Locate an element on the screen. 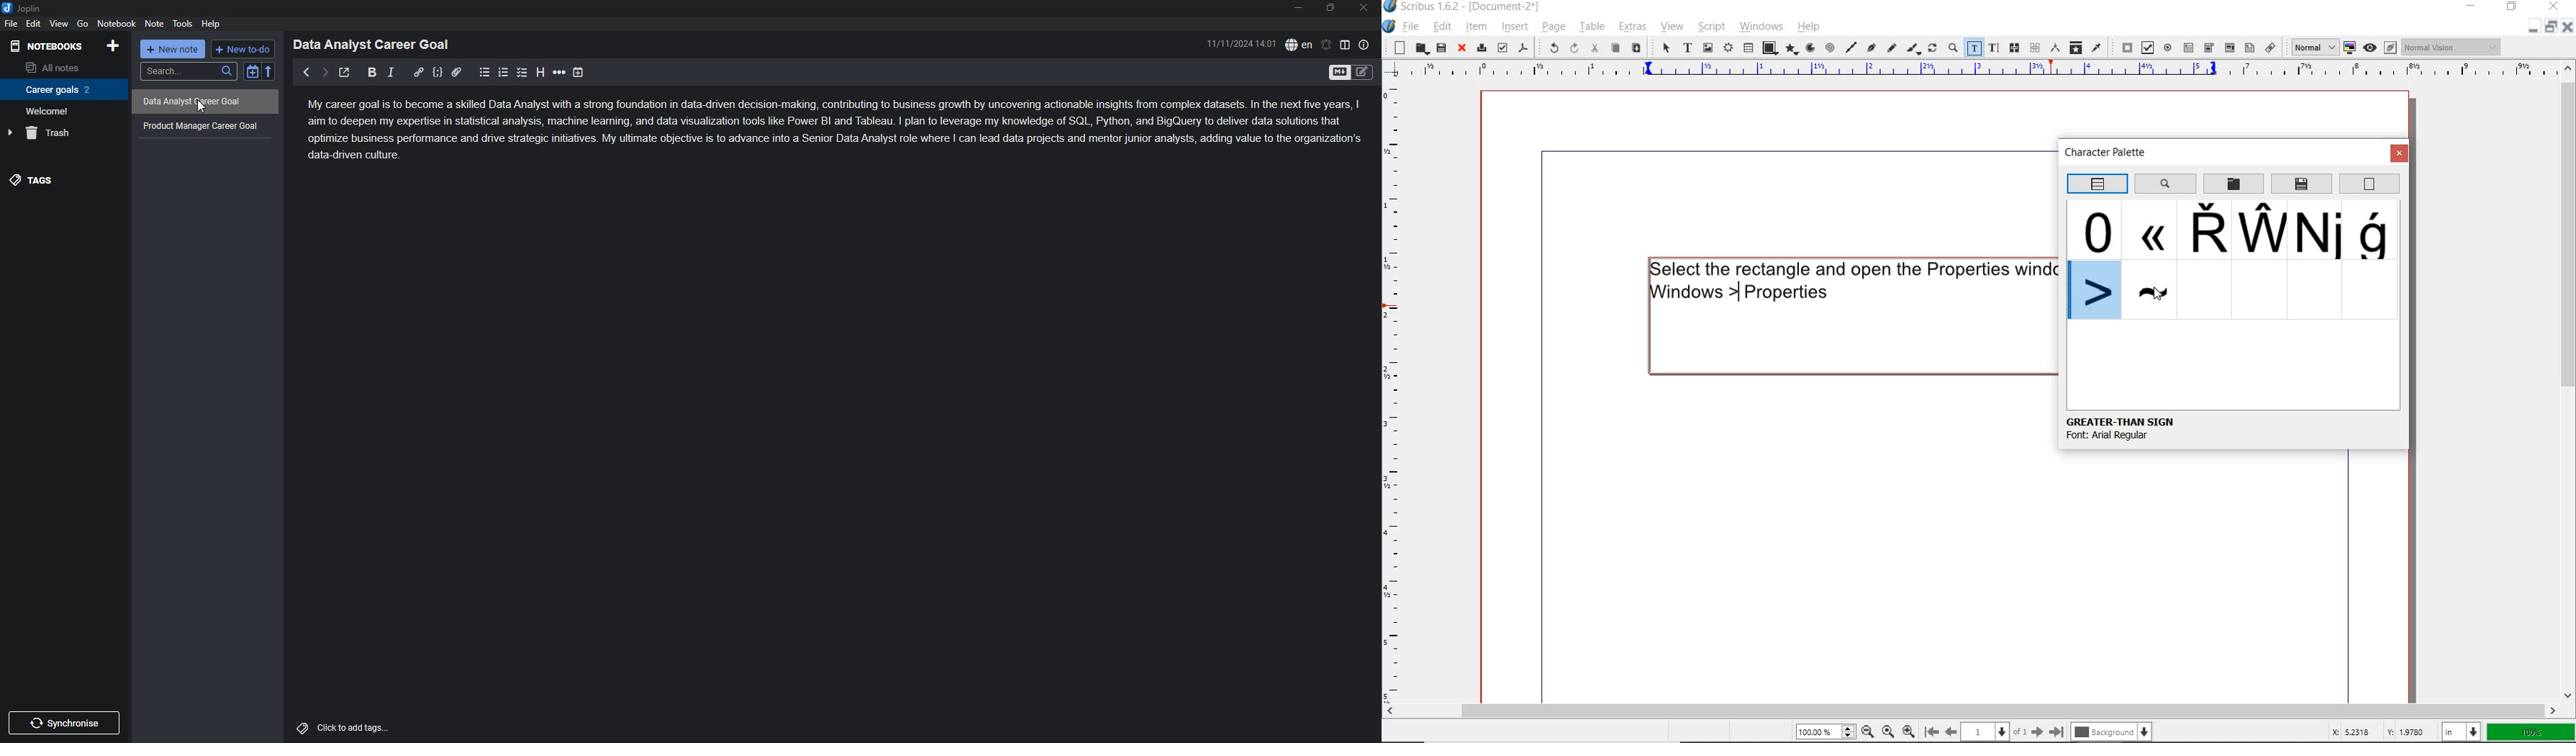 The width and height of the screenshot is (2576, 756). hyperlink is located at coordinates (418, 73).